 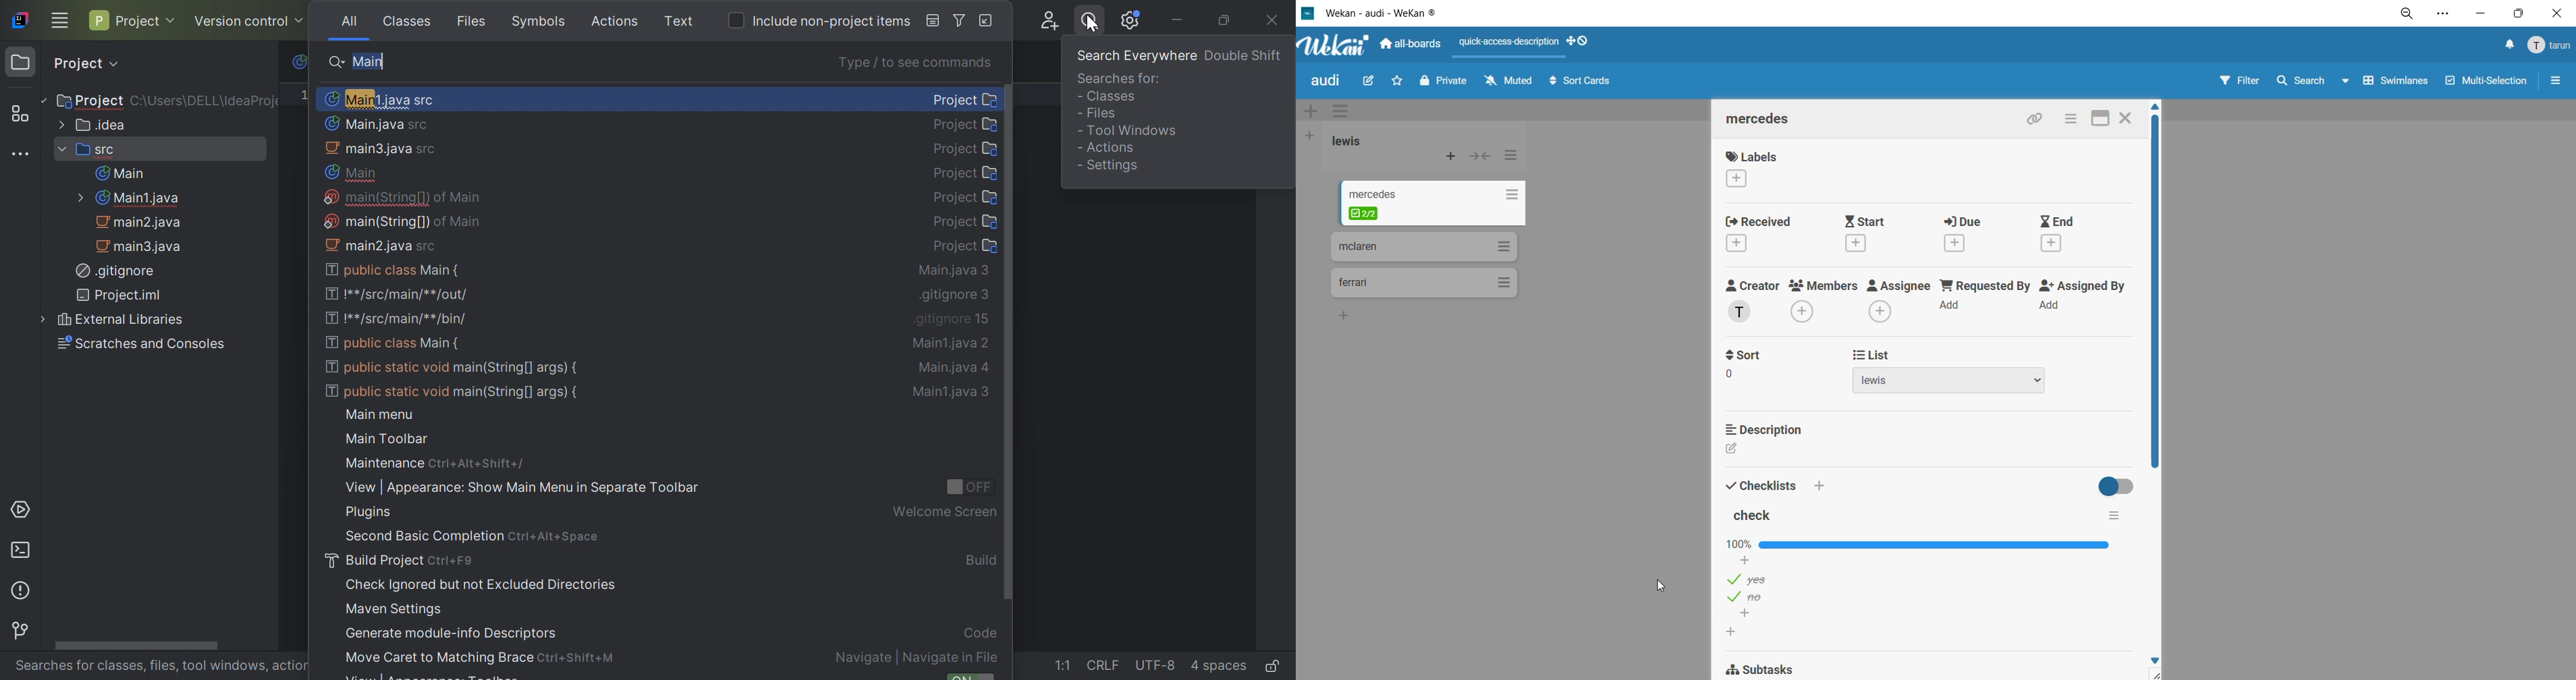 What do you see at coordinates (400, 320) in the screenshot?
I see `!**/src/main/**/bin/` at bounding box center [400, 320].